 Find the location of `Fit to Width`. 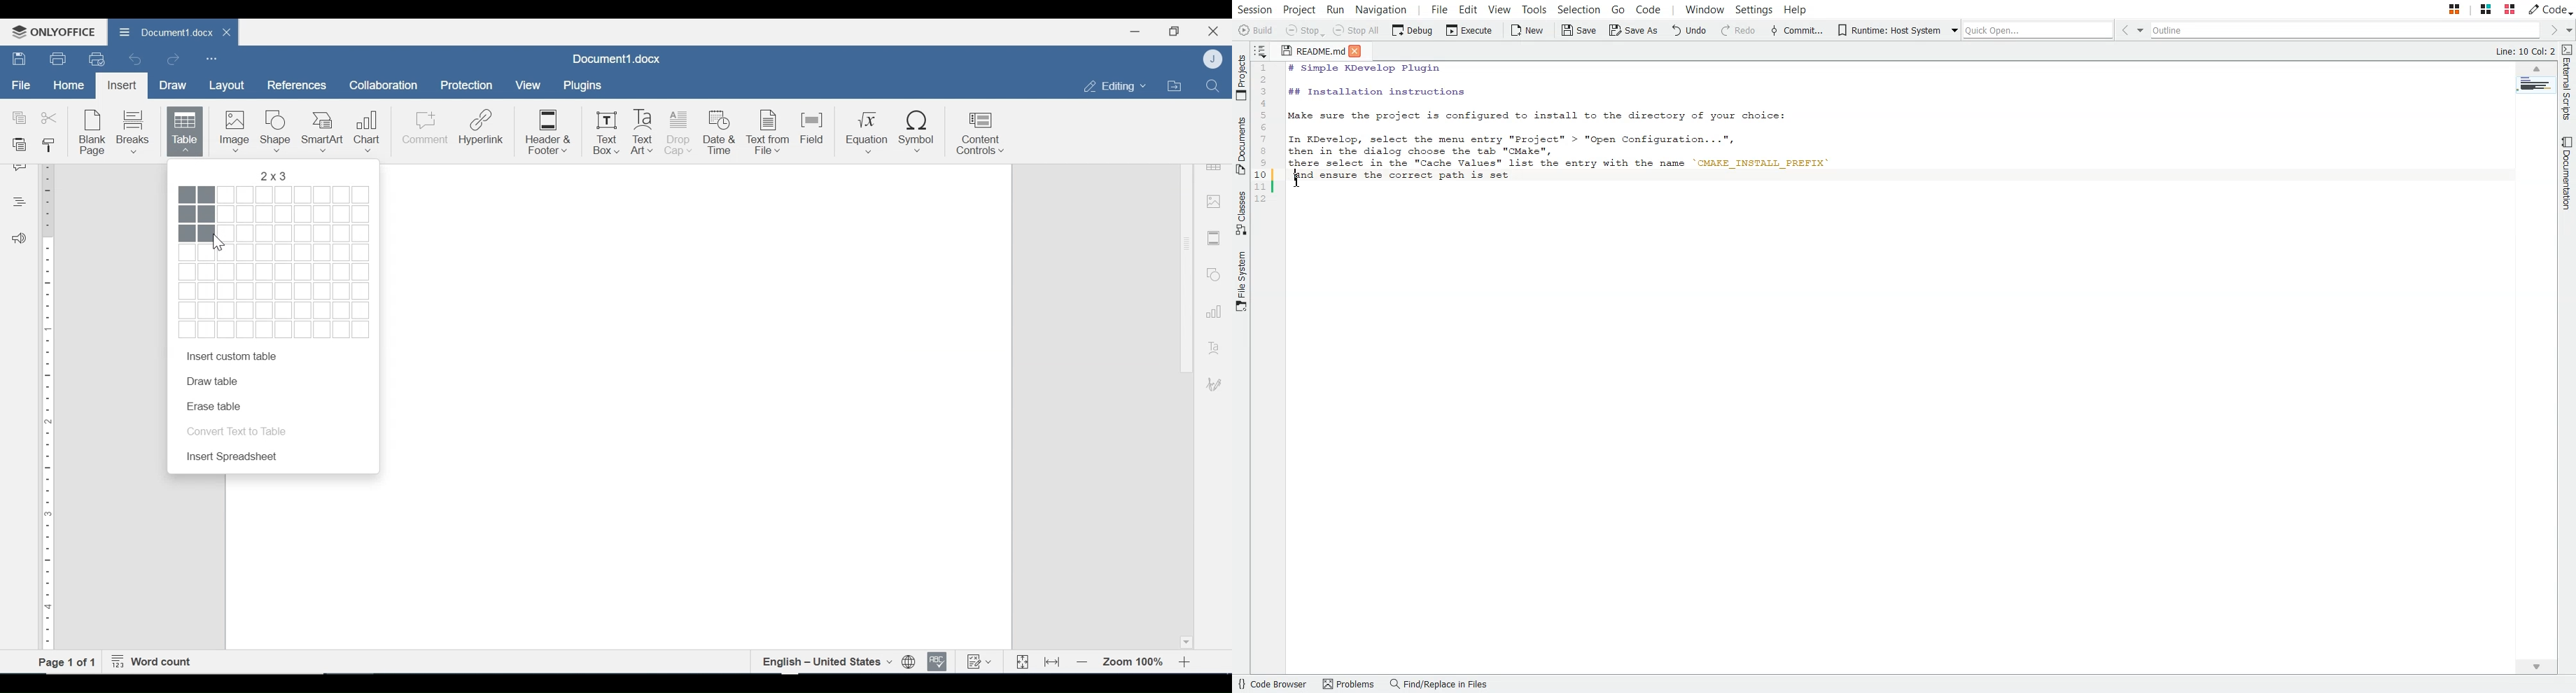

Fit to Width is located at coordinates (1053, 661).